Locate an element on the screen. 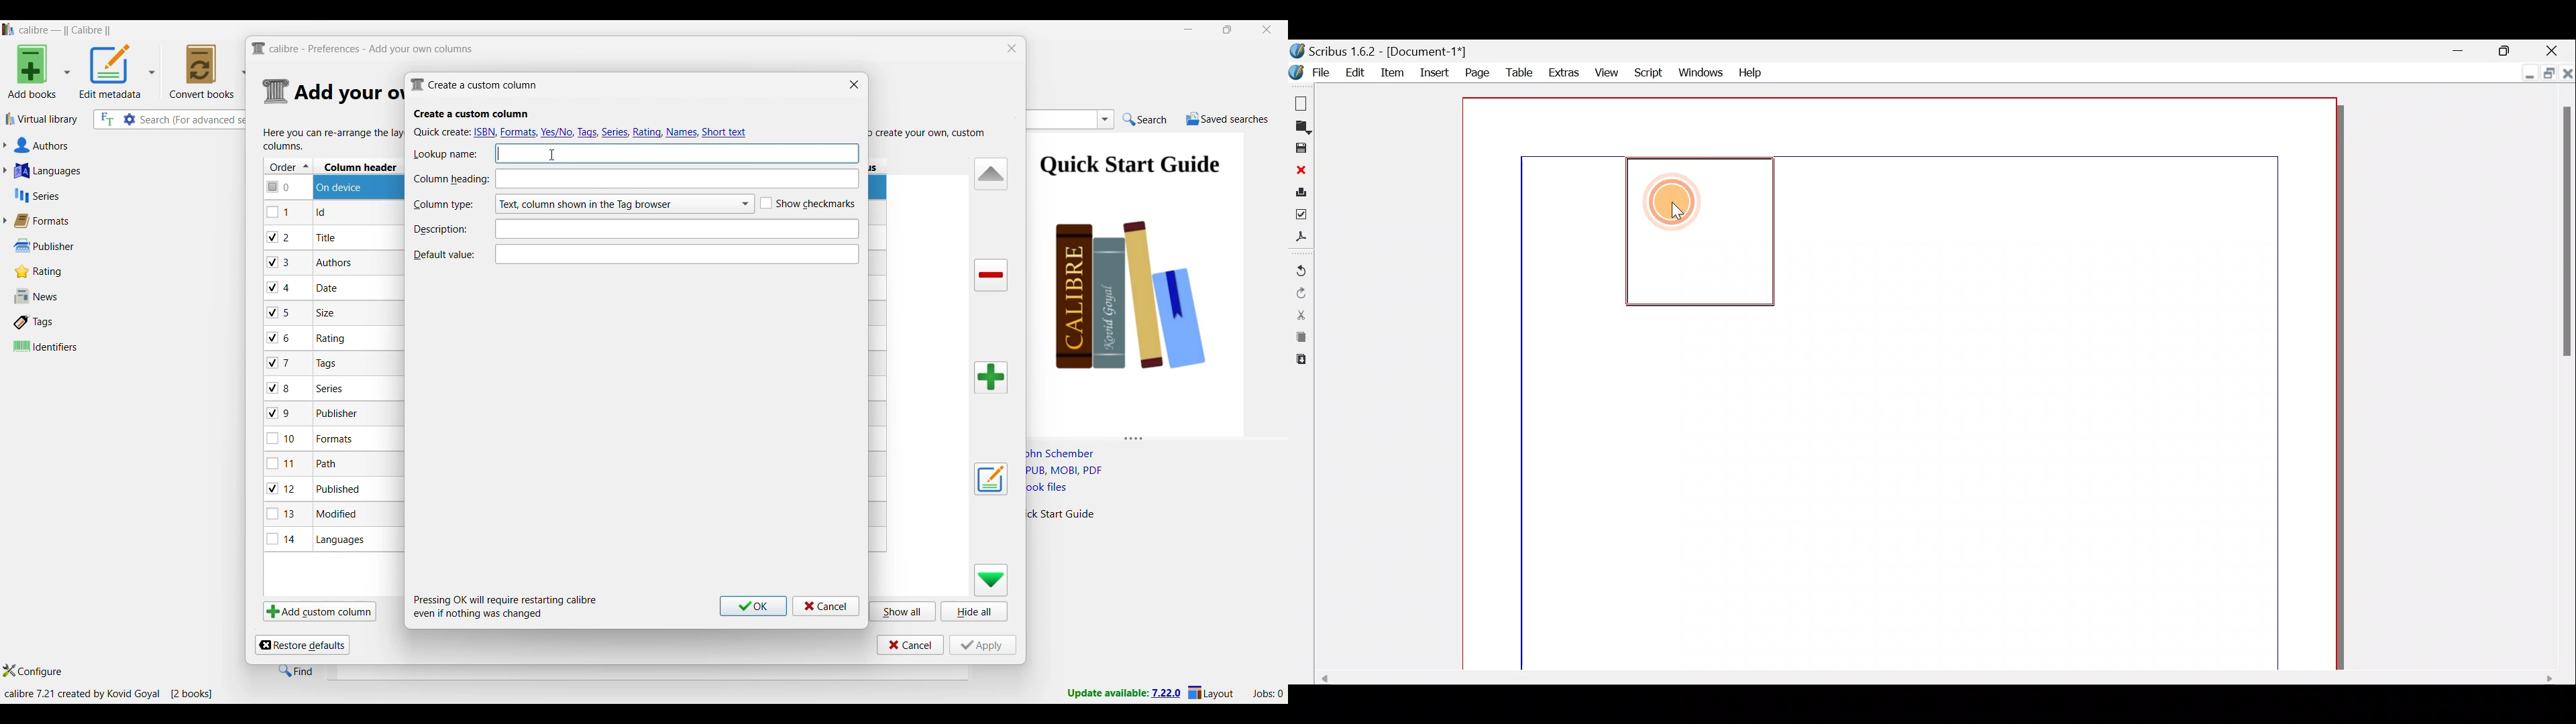  Maximise is located at coordinates (2547, 72).